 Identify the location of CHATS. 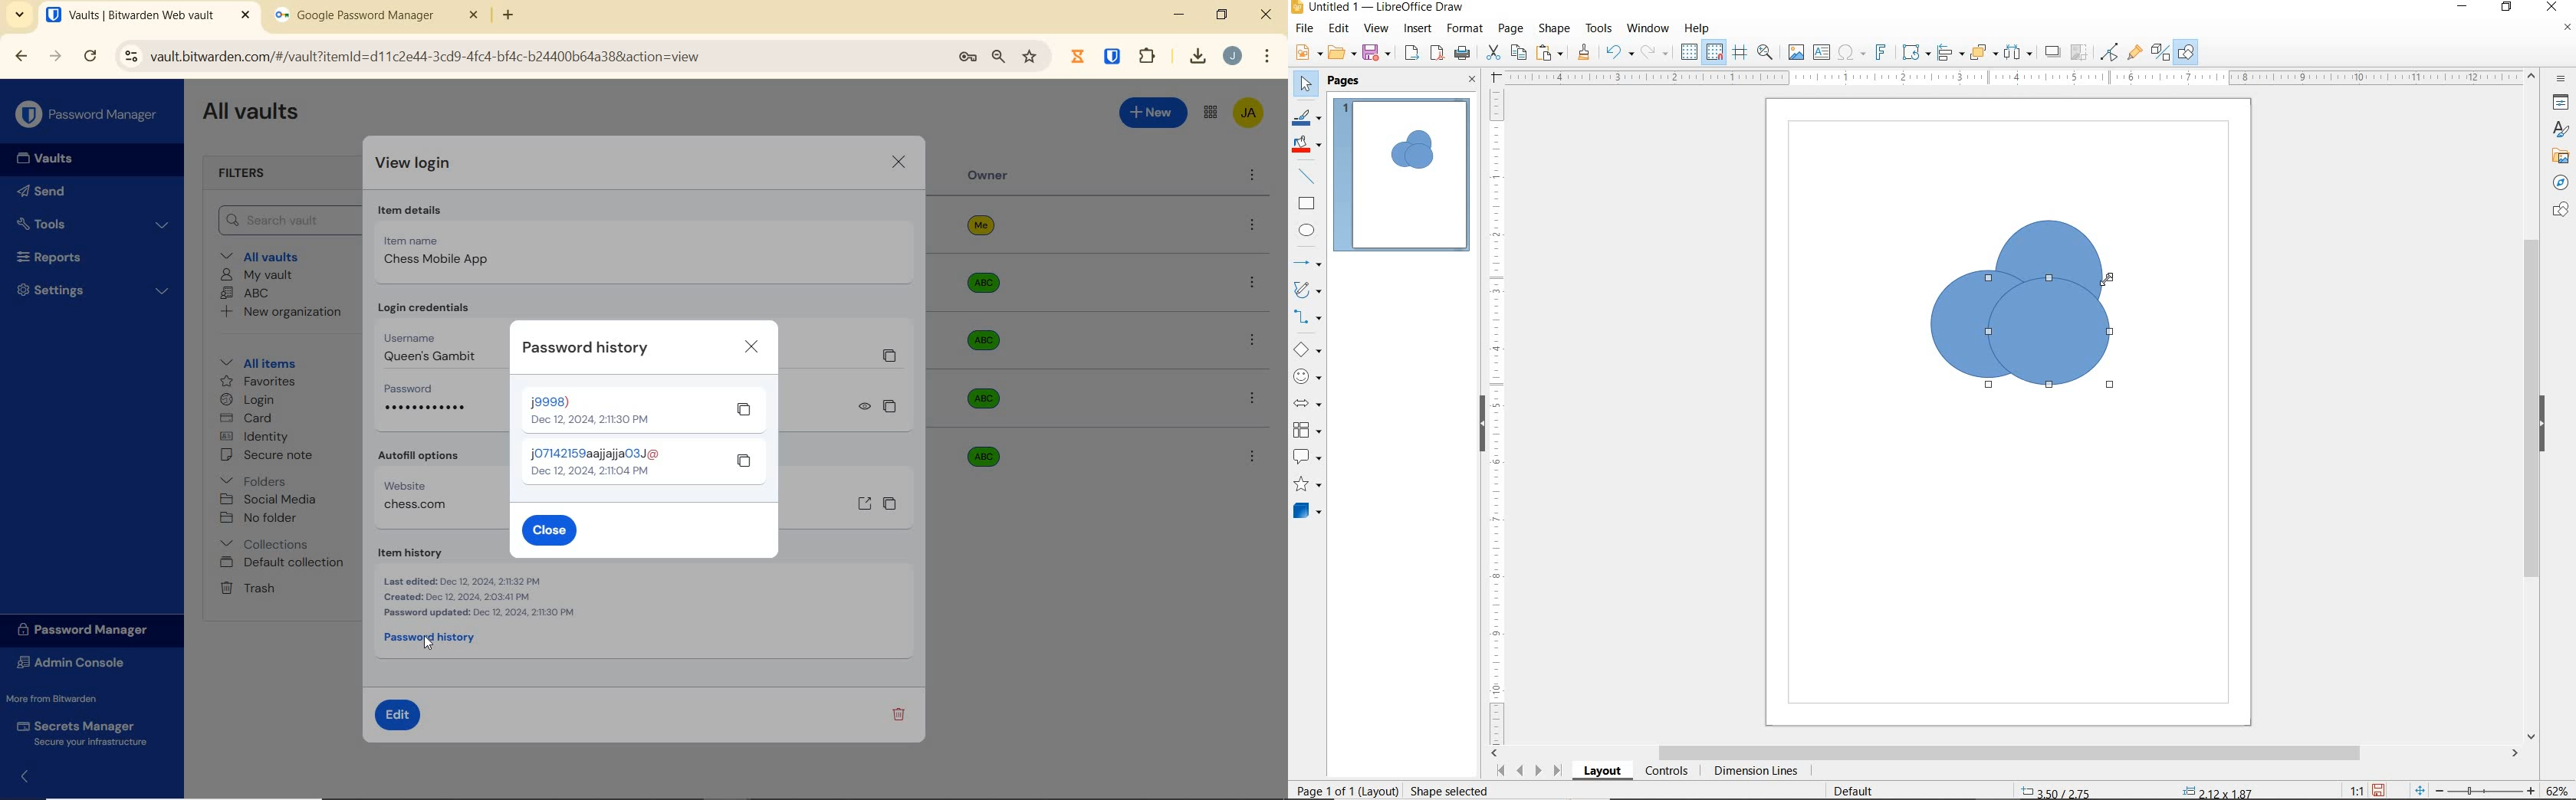
(2558, 217).